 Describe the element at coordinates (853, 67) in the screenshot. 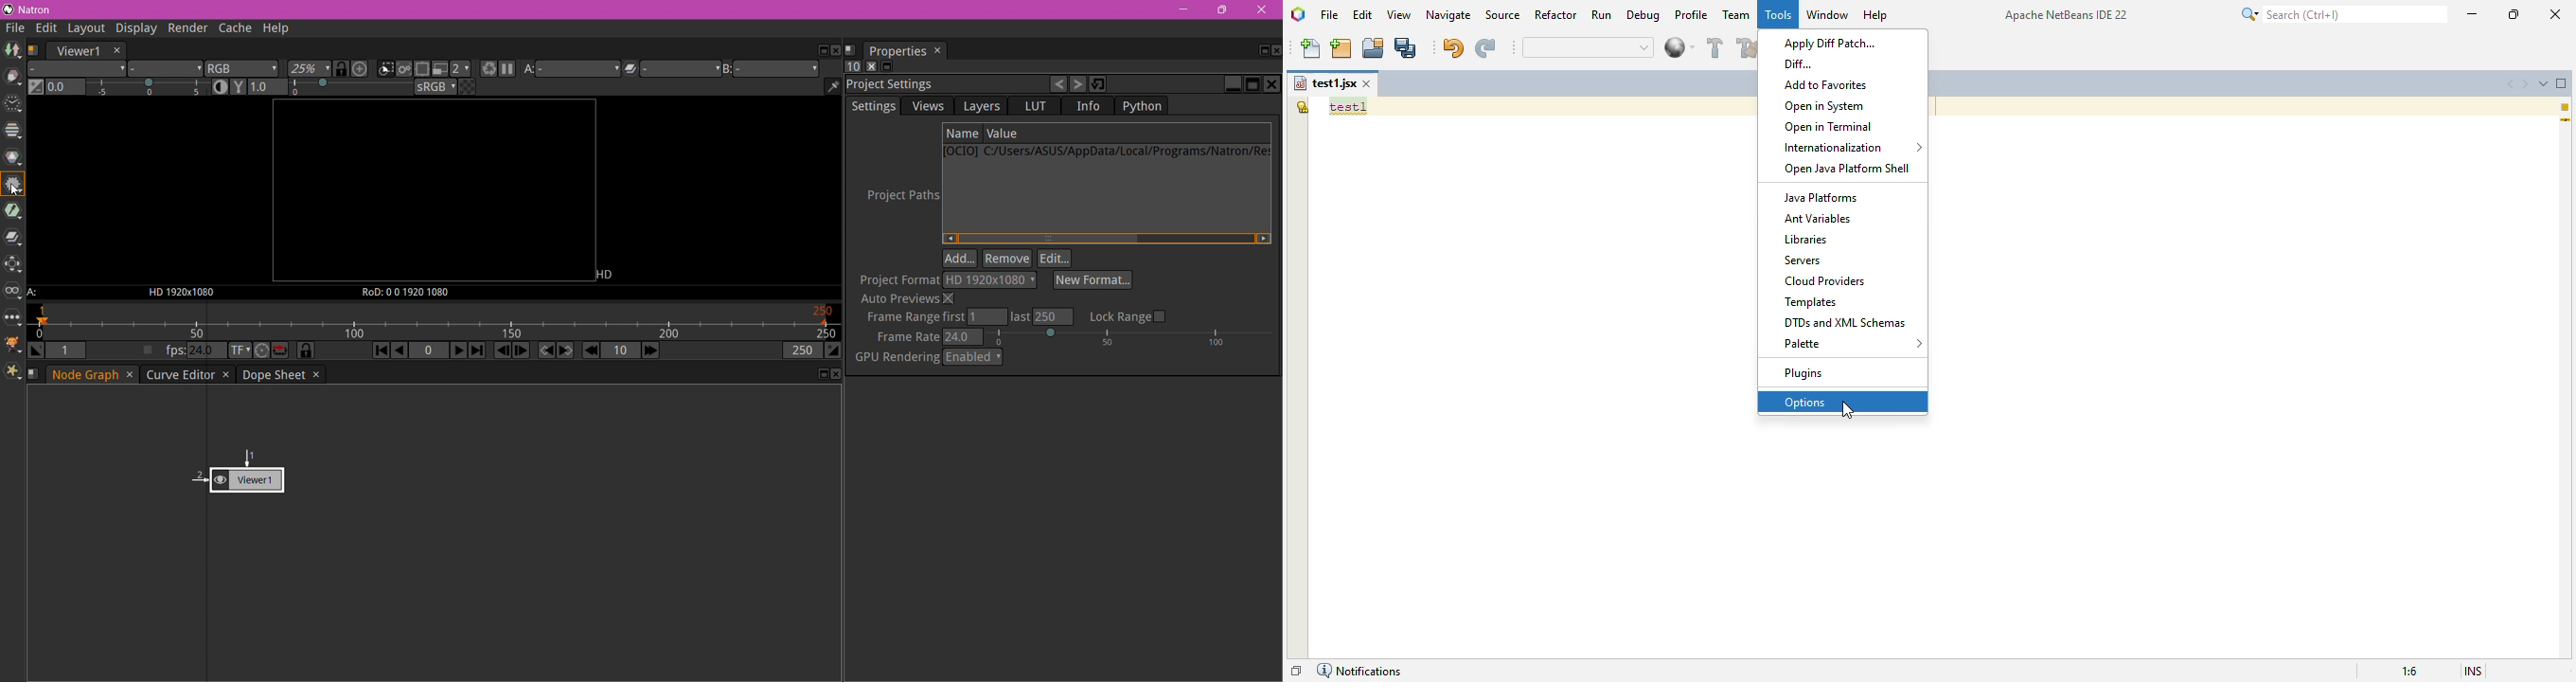

I see `Set the maximum number of panels that can be opened at the same time in the properties bin pane` at that location.